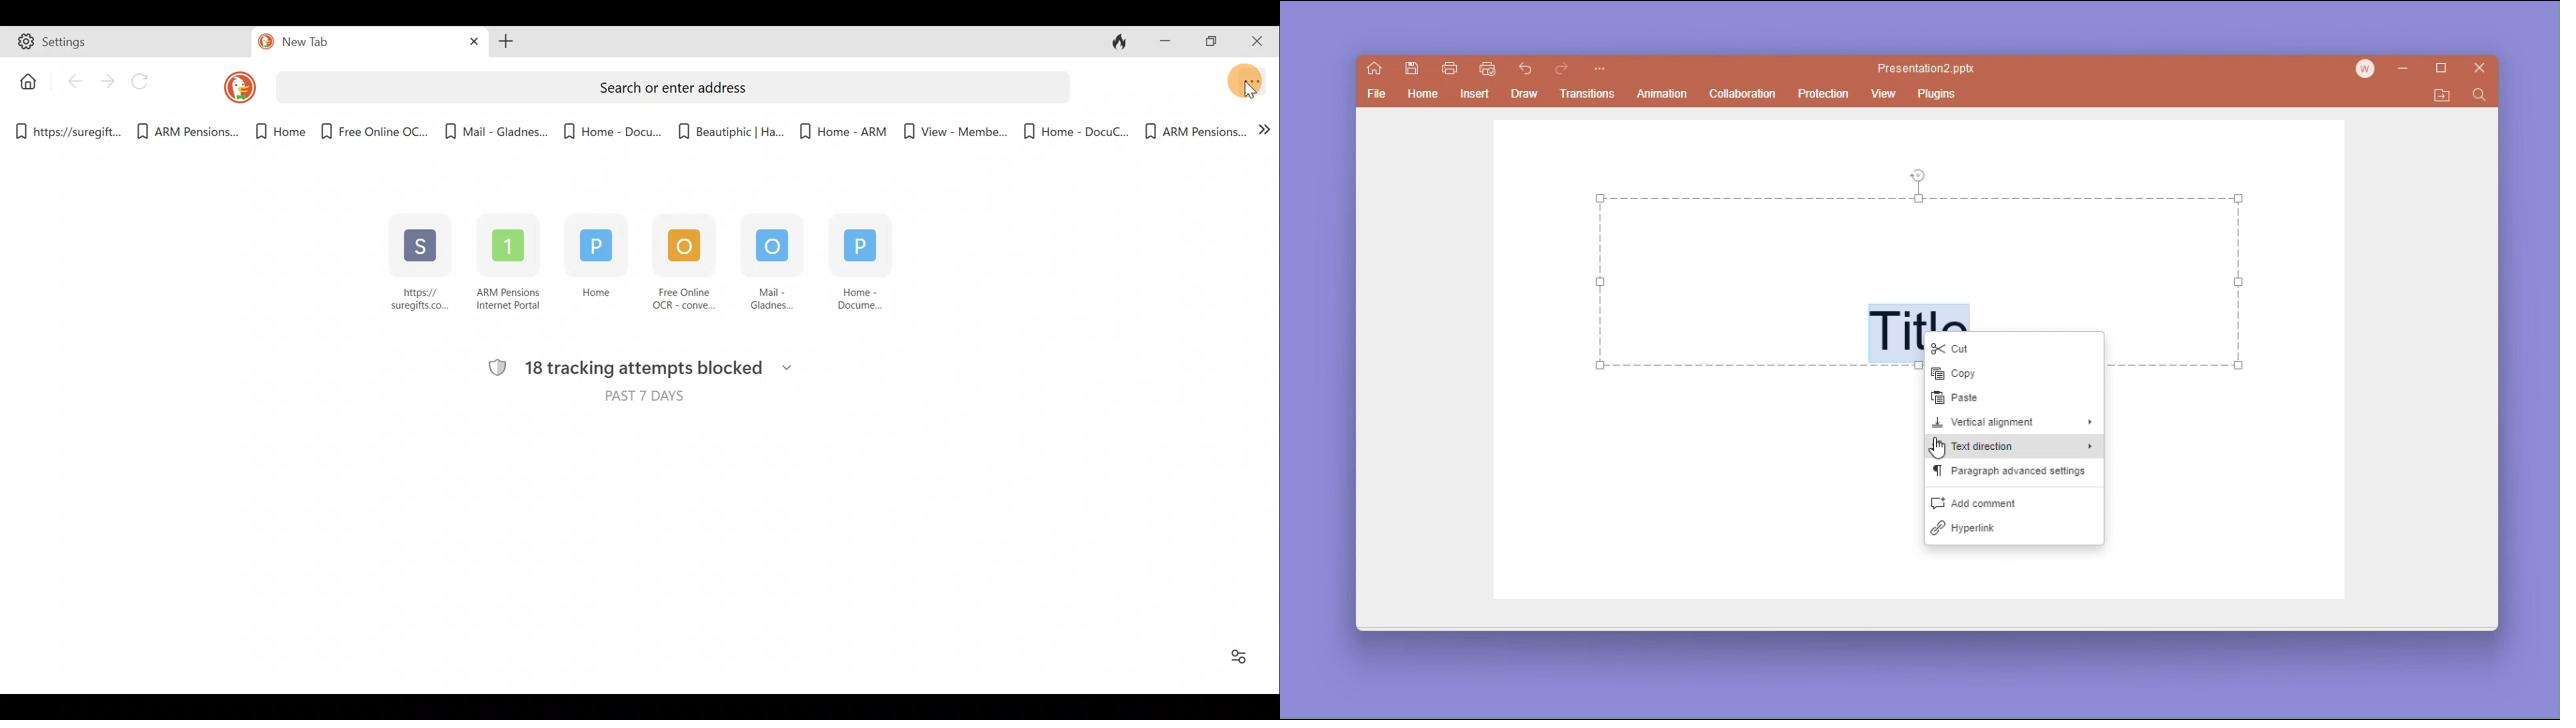 The width and height of the screenshot is (2576, 728). I want to click on Minimize, so click(1165, 39).